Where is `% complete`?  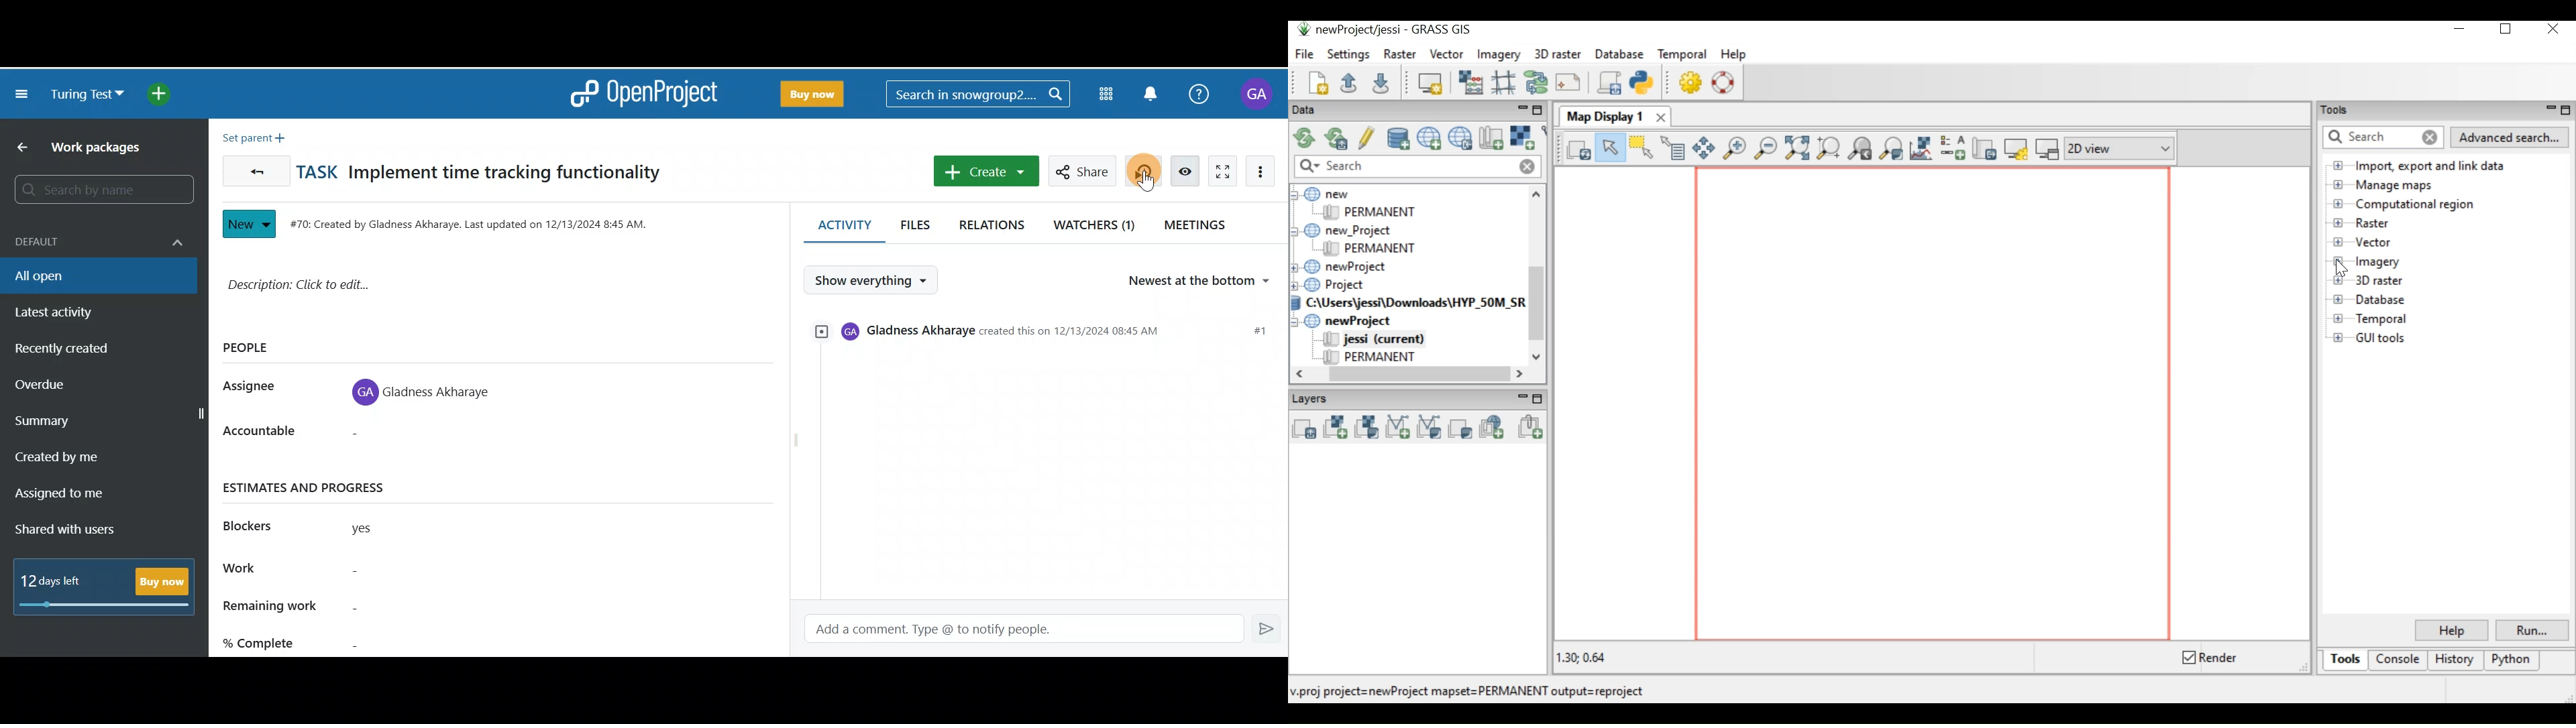 % complete is located at coordinates (358, 640).